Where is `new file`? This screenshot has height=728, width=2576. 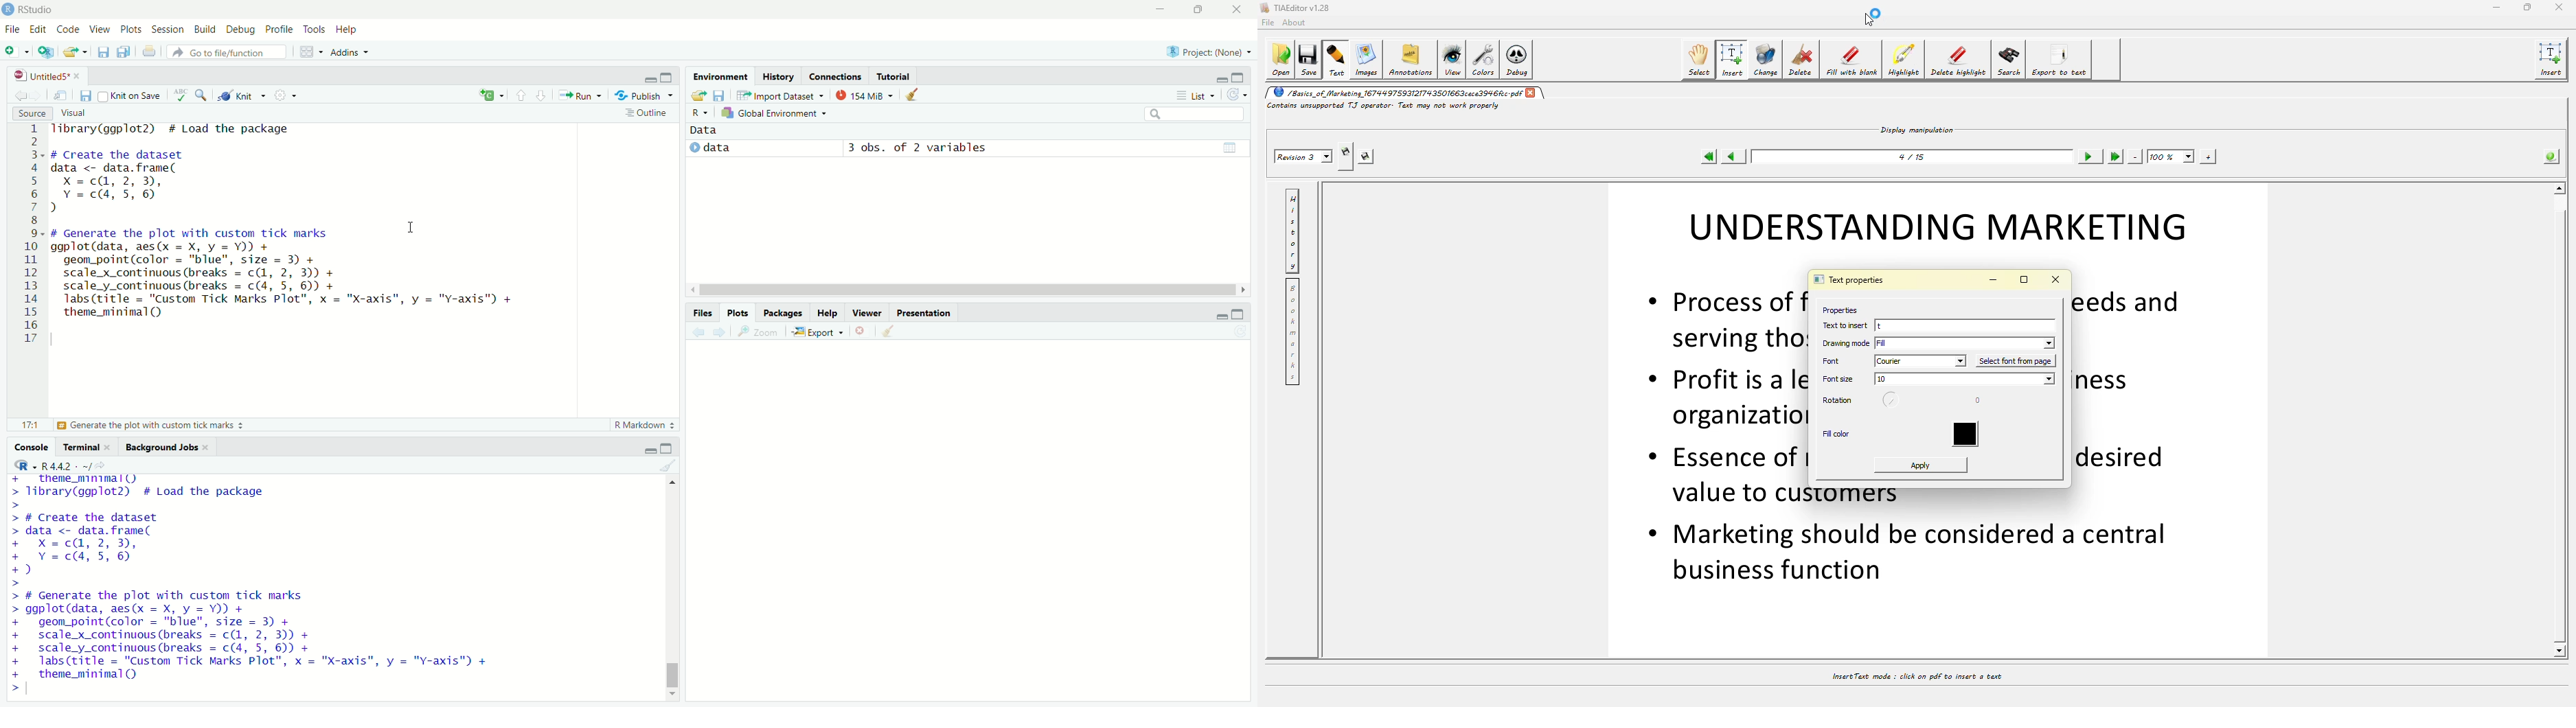
new file is located at coordinates (16, 52).